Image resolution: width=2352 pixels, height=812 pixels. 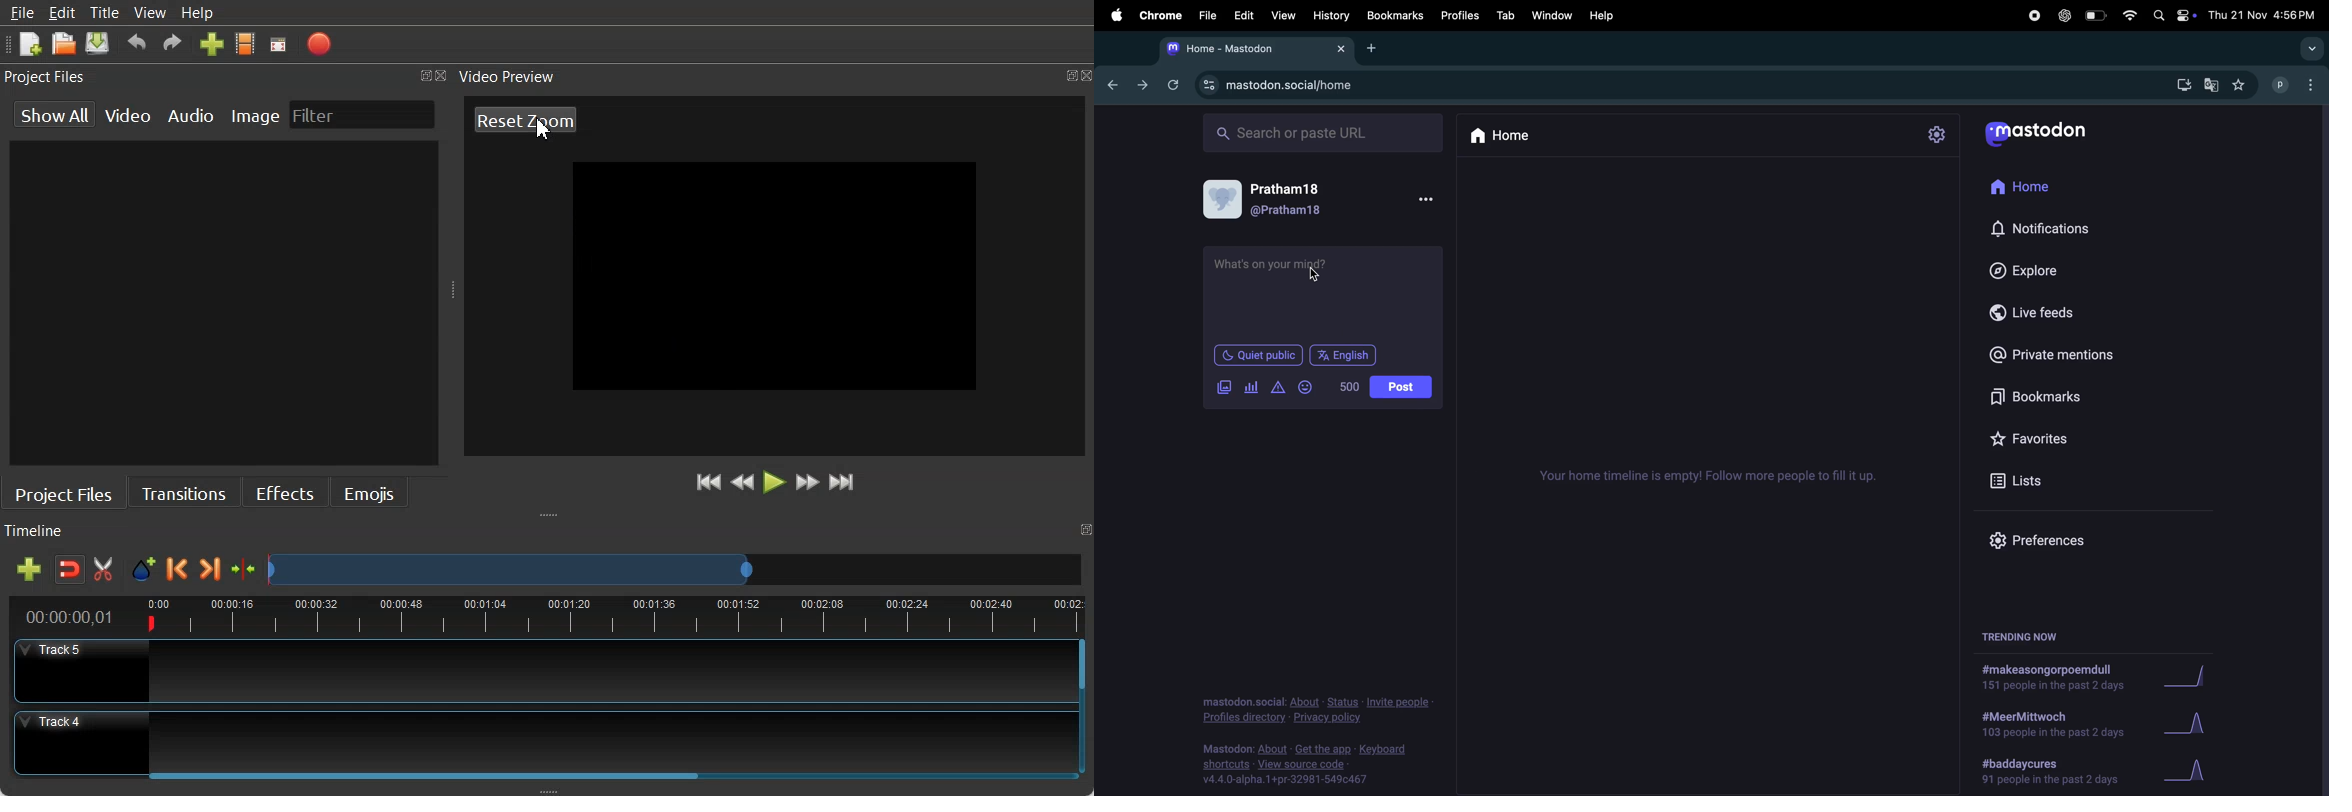 What do you see at coordinates (543, 740) in the screenshot?
I see `Track 4` at bounding box center [543, 740].